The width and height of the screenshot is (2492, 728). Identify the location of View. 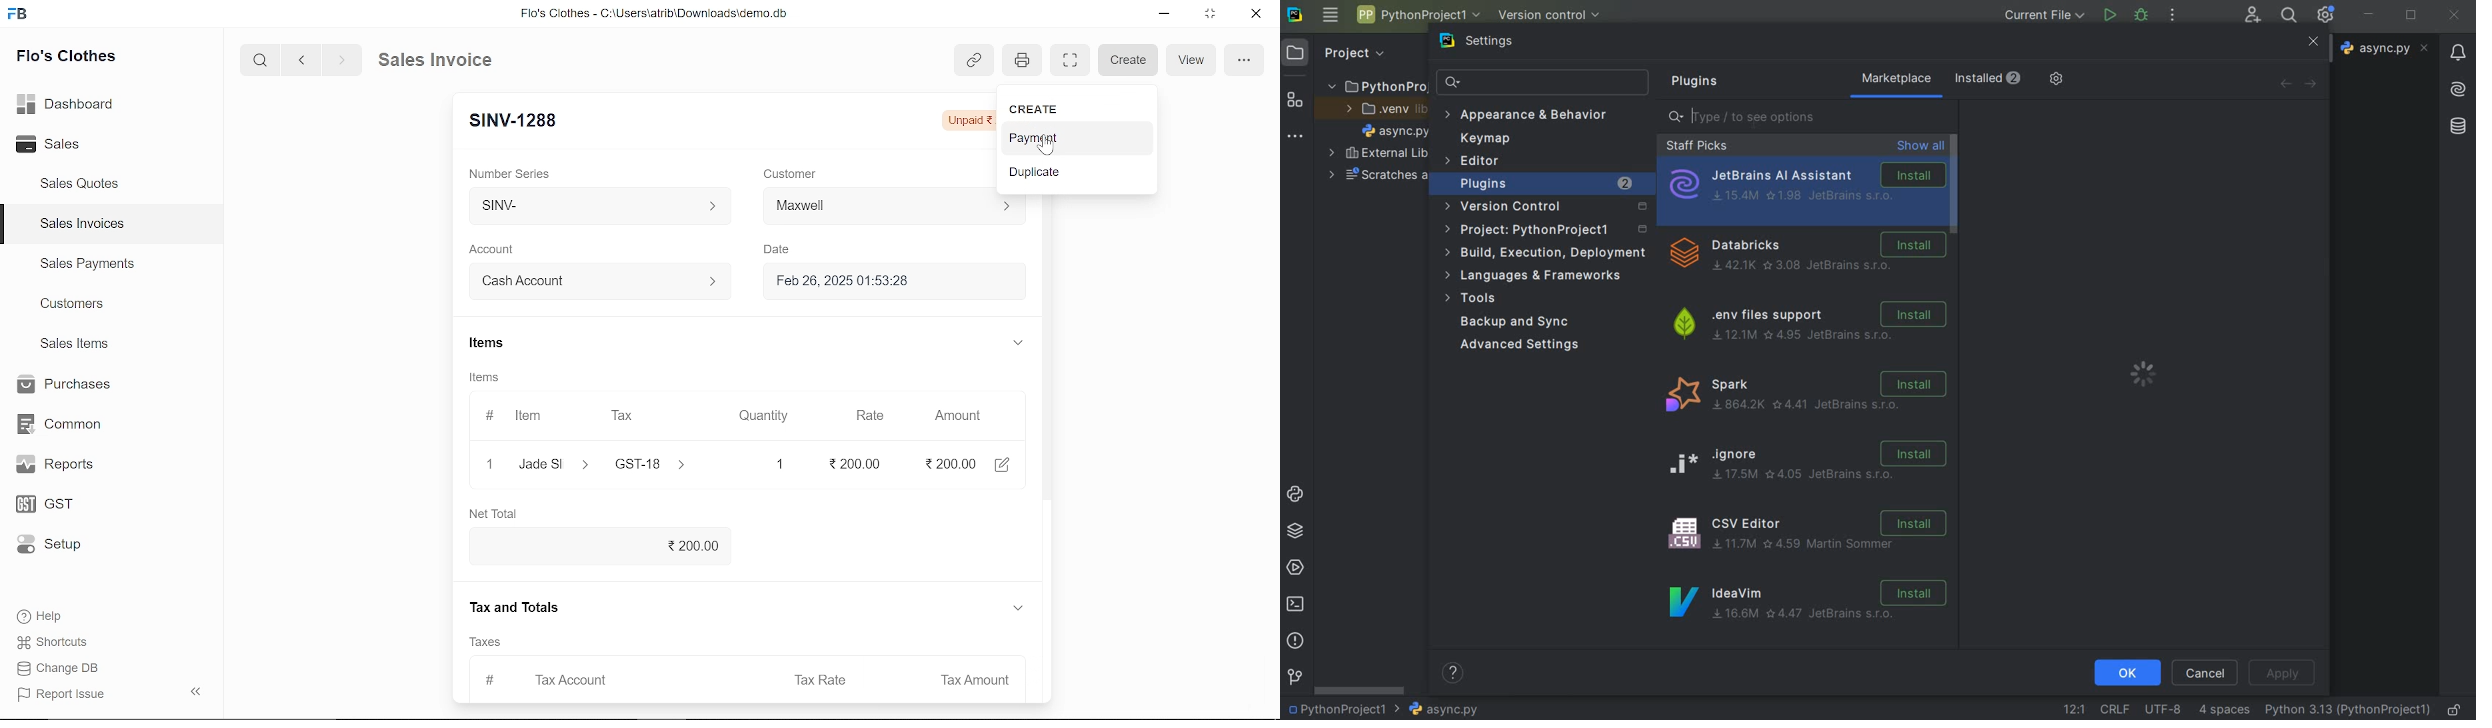
(1191, 60).